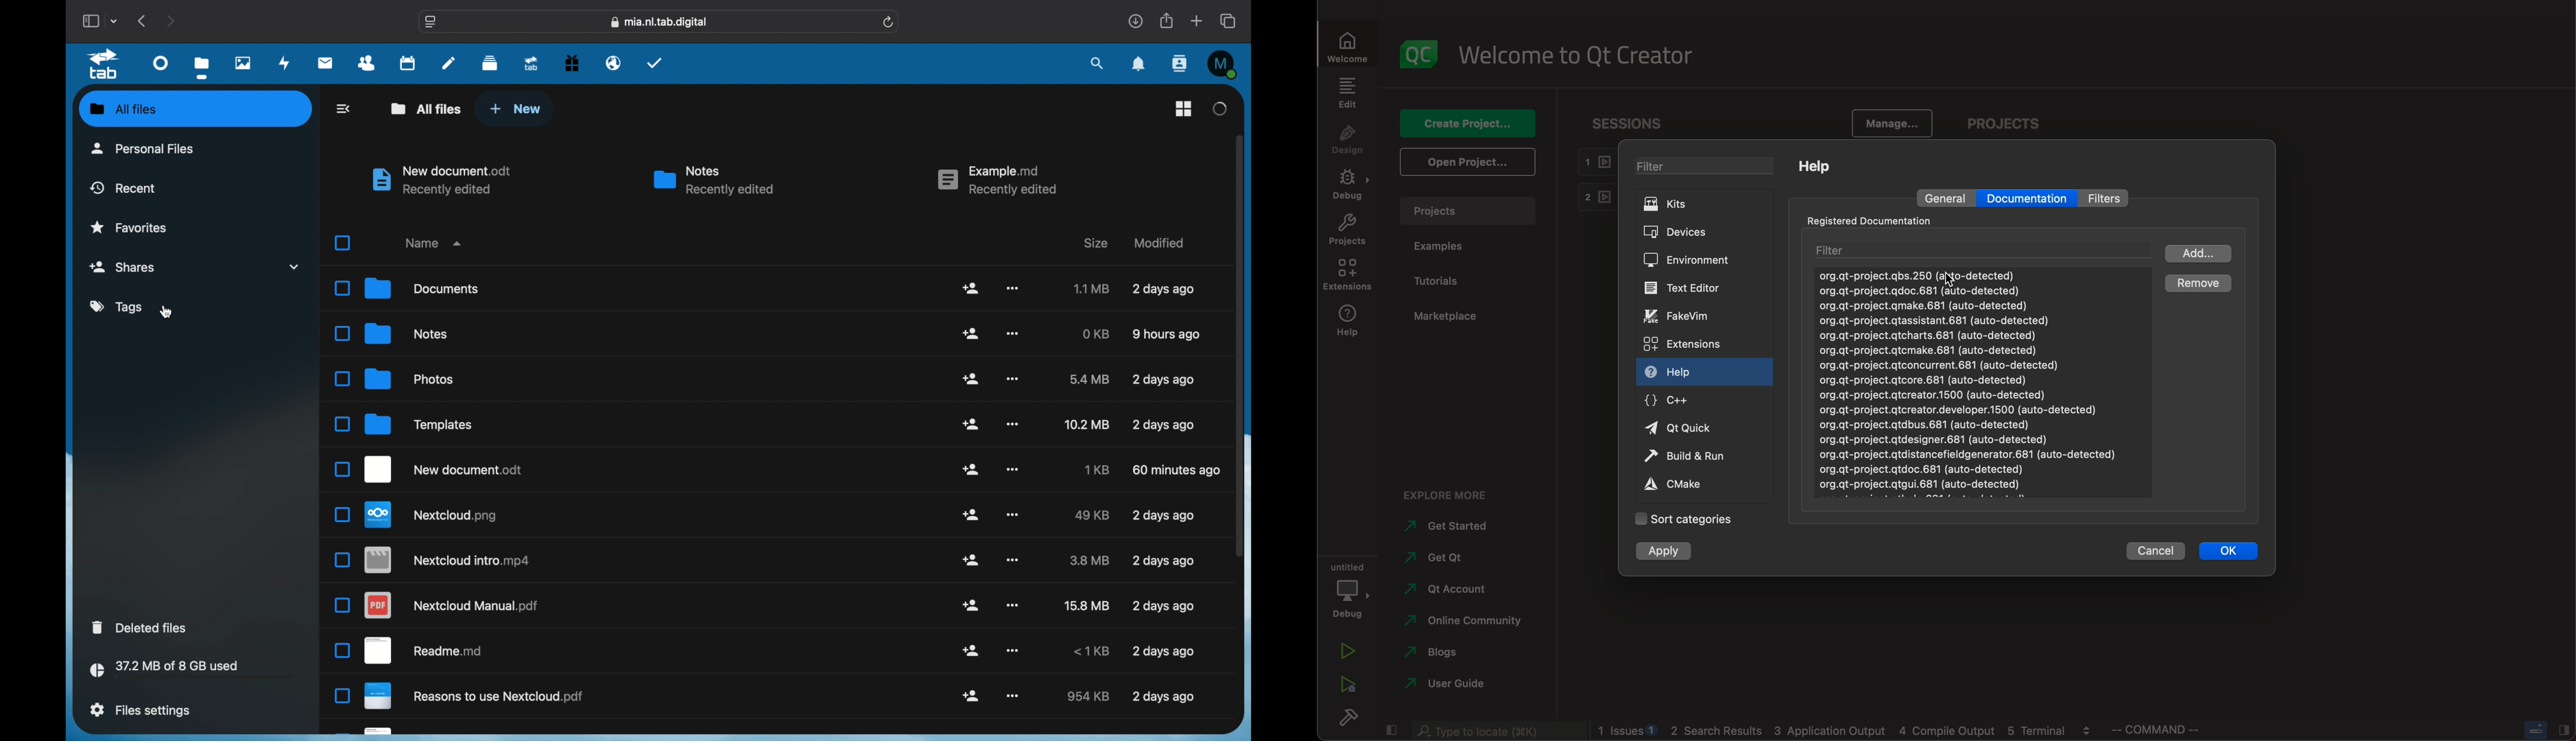 This screenshot has width=2576, height=756. I want to click on share, so click(971, 287).